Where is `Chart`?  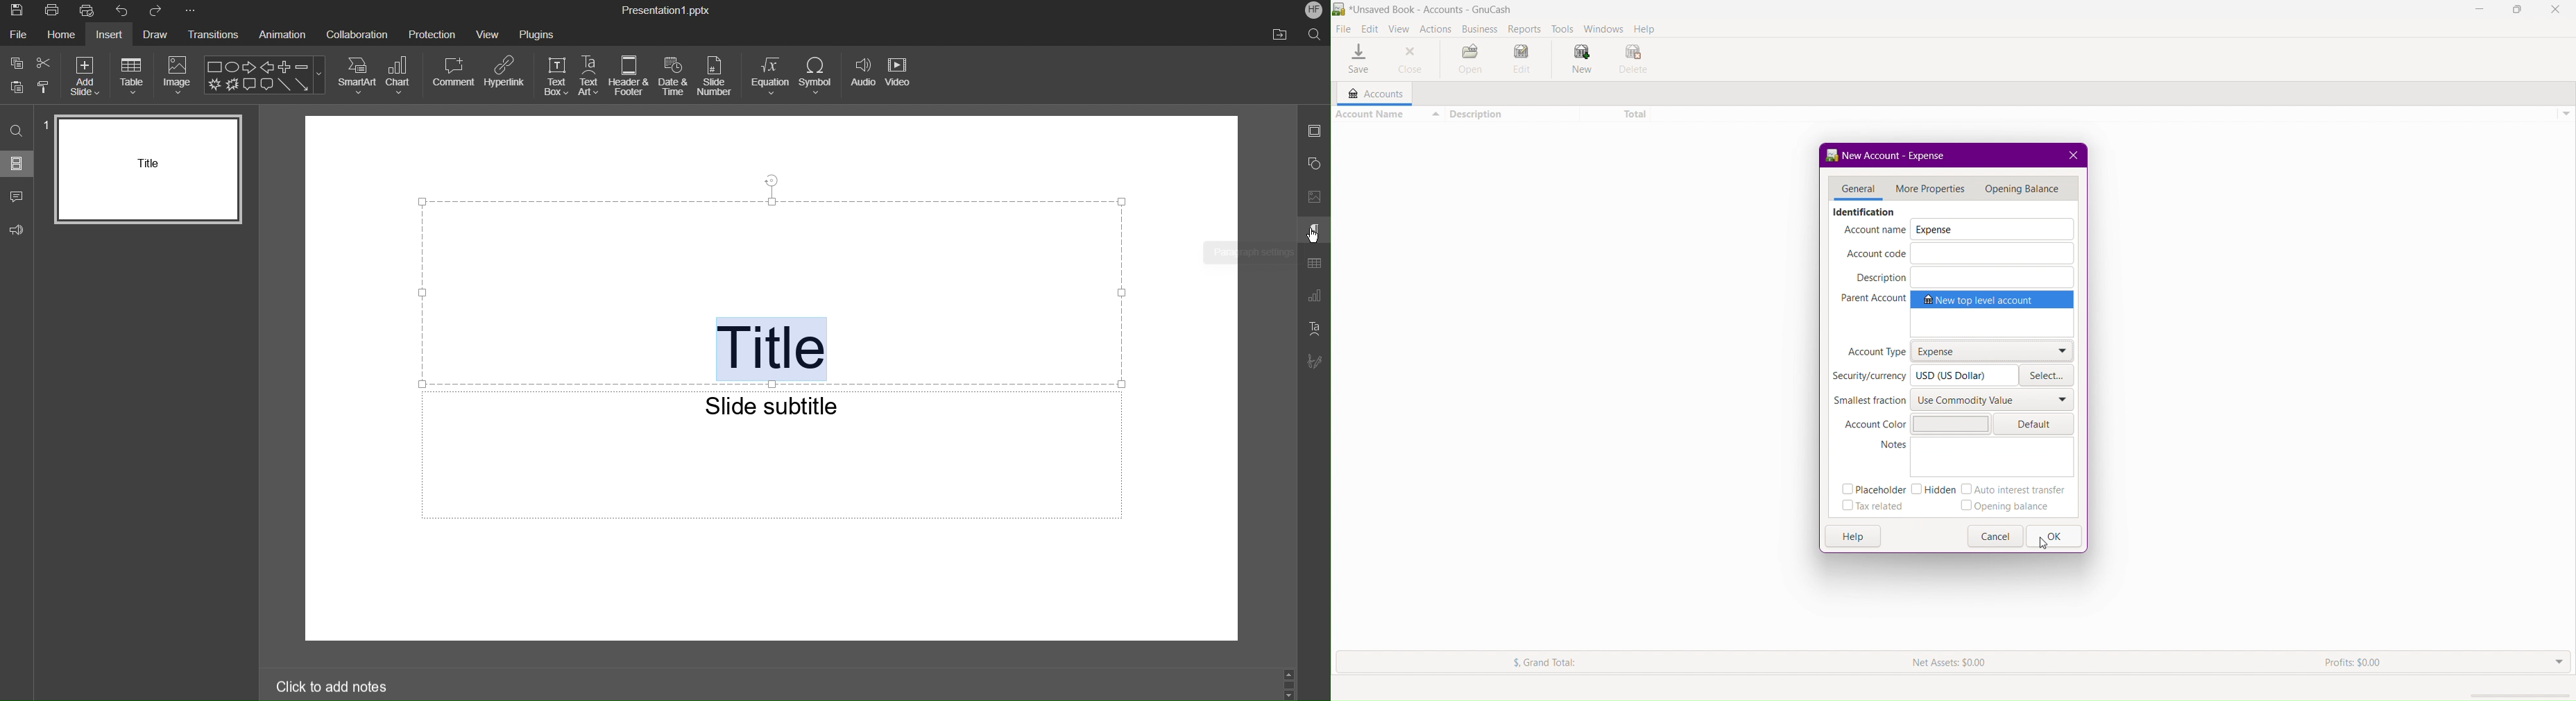
Chart is located at coordinates (402, 76).